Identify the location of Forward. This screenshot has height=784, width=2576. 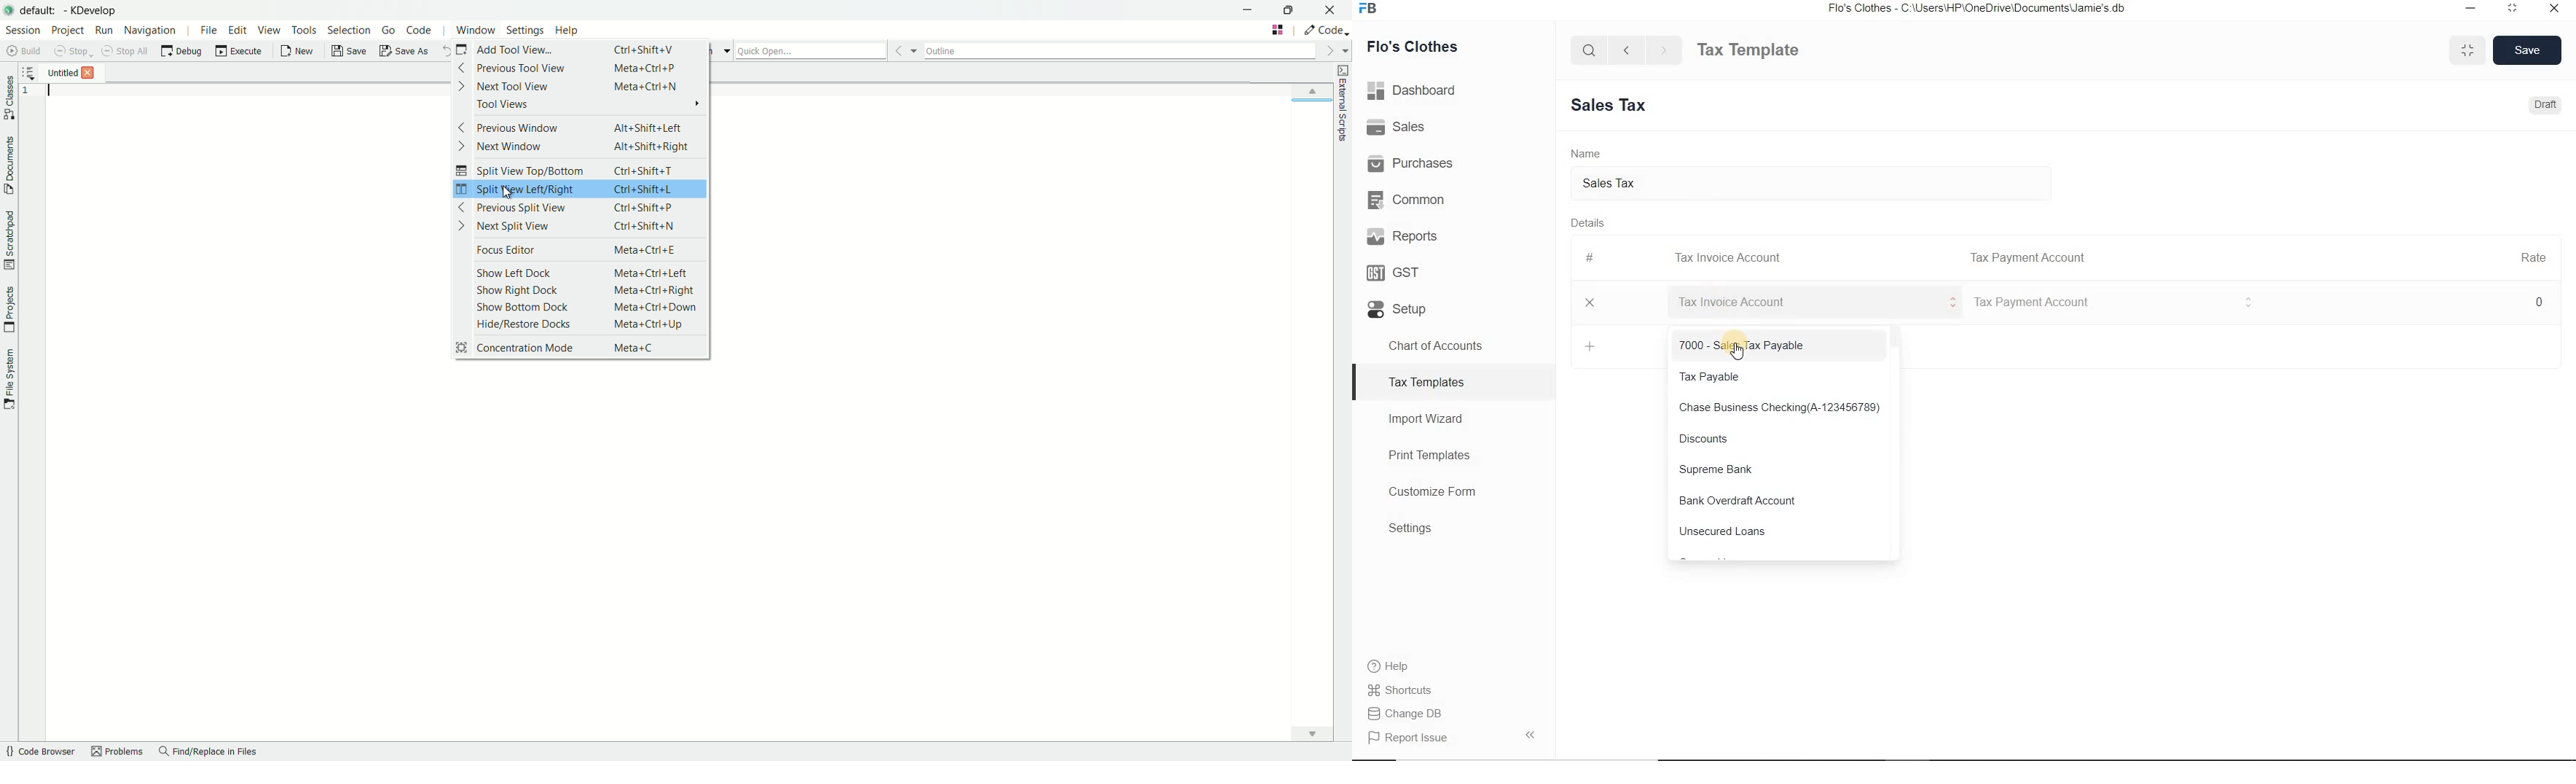
(1665, 50).